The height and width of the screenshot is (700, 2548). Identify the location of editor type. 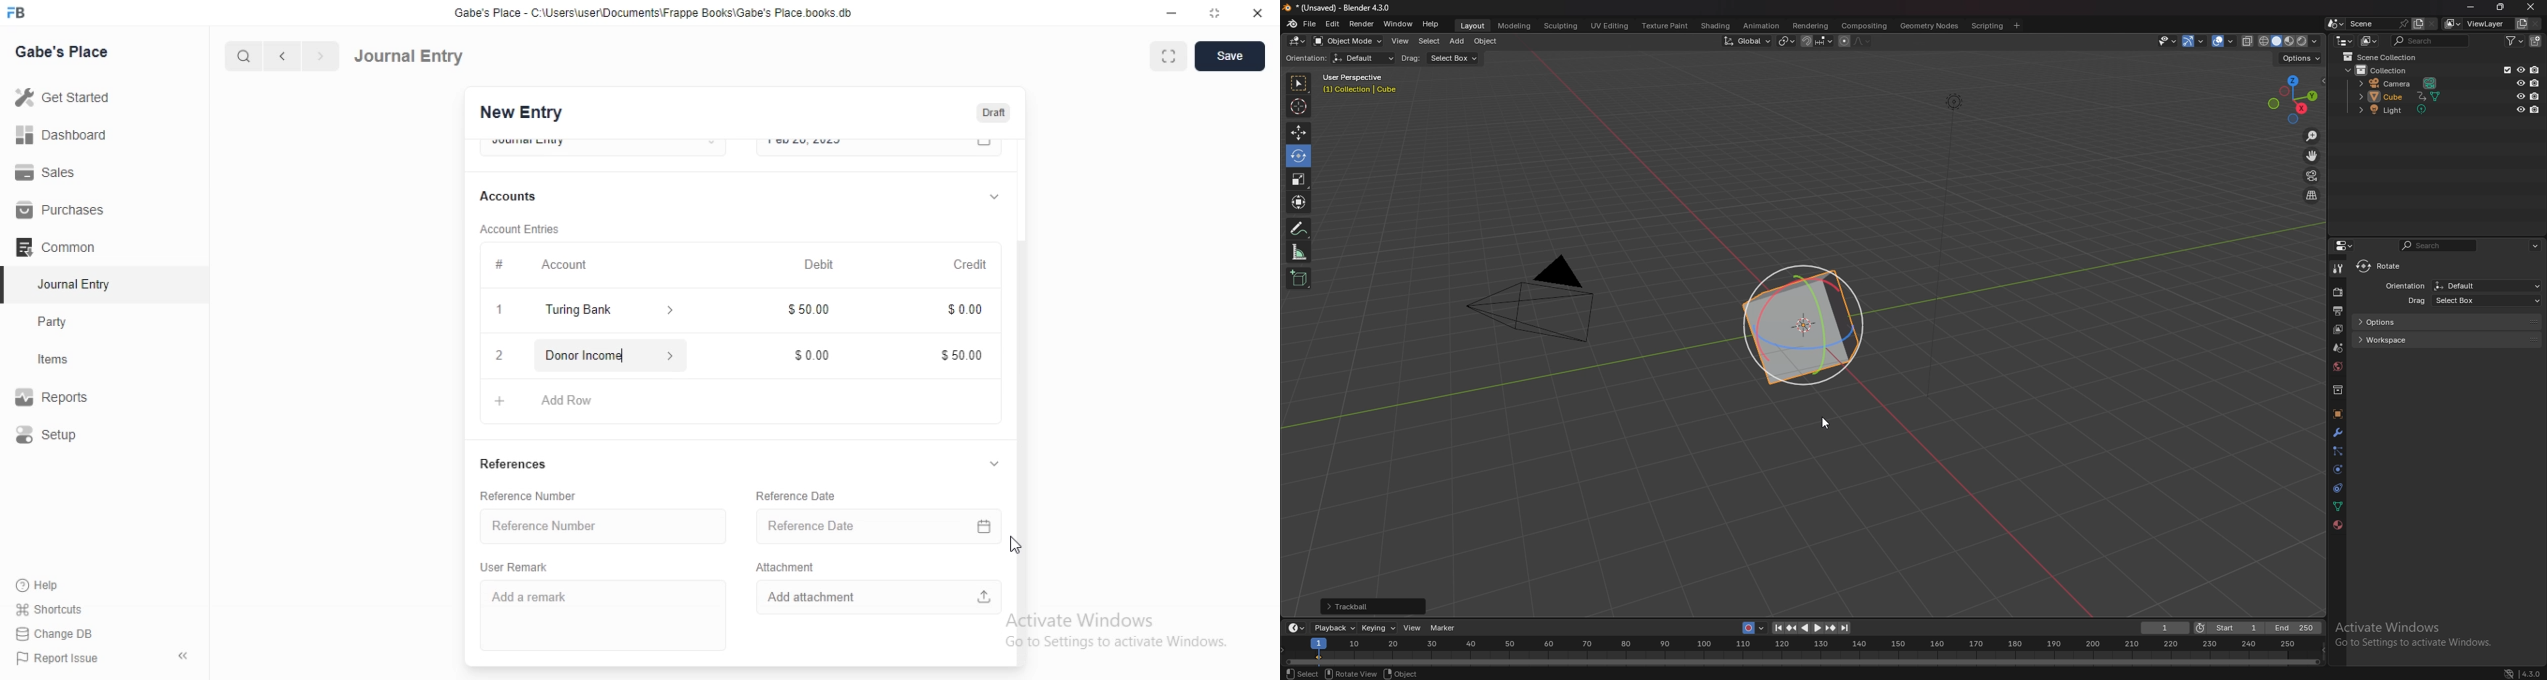
(1297, 627).